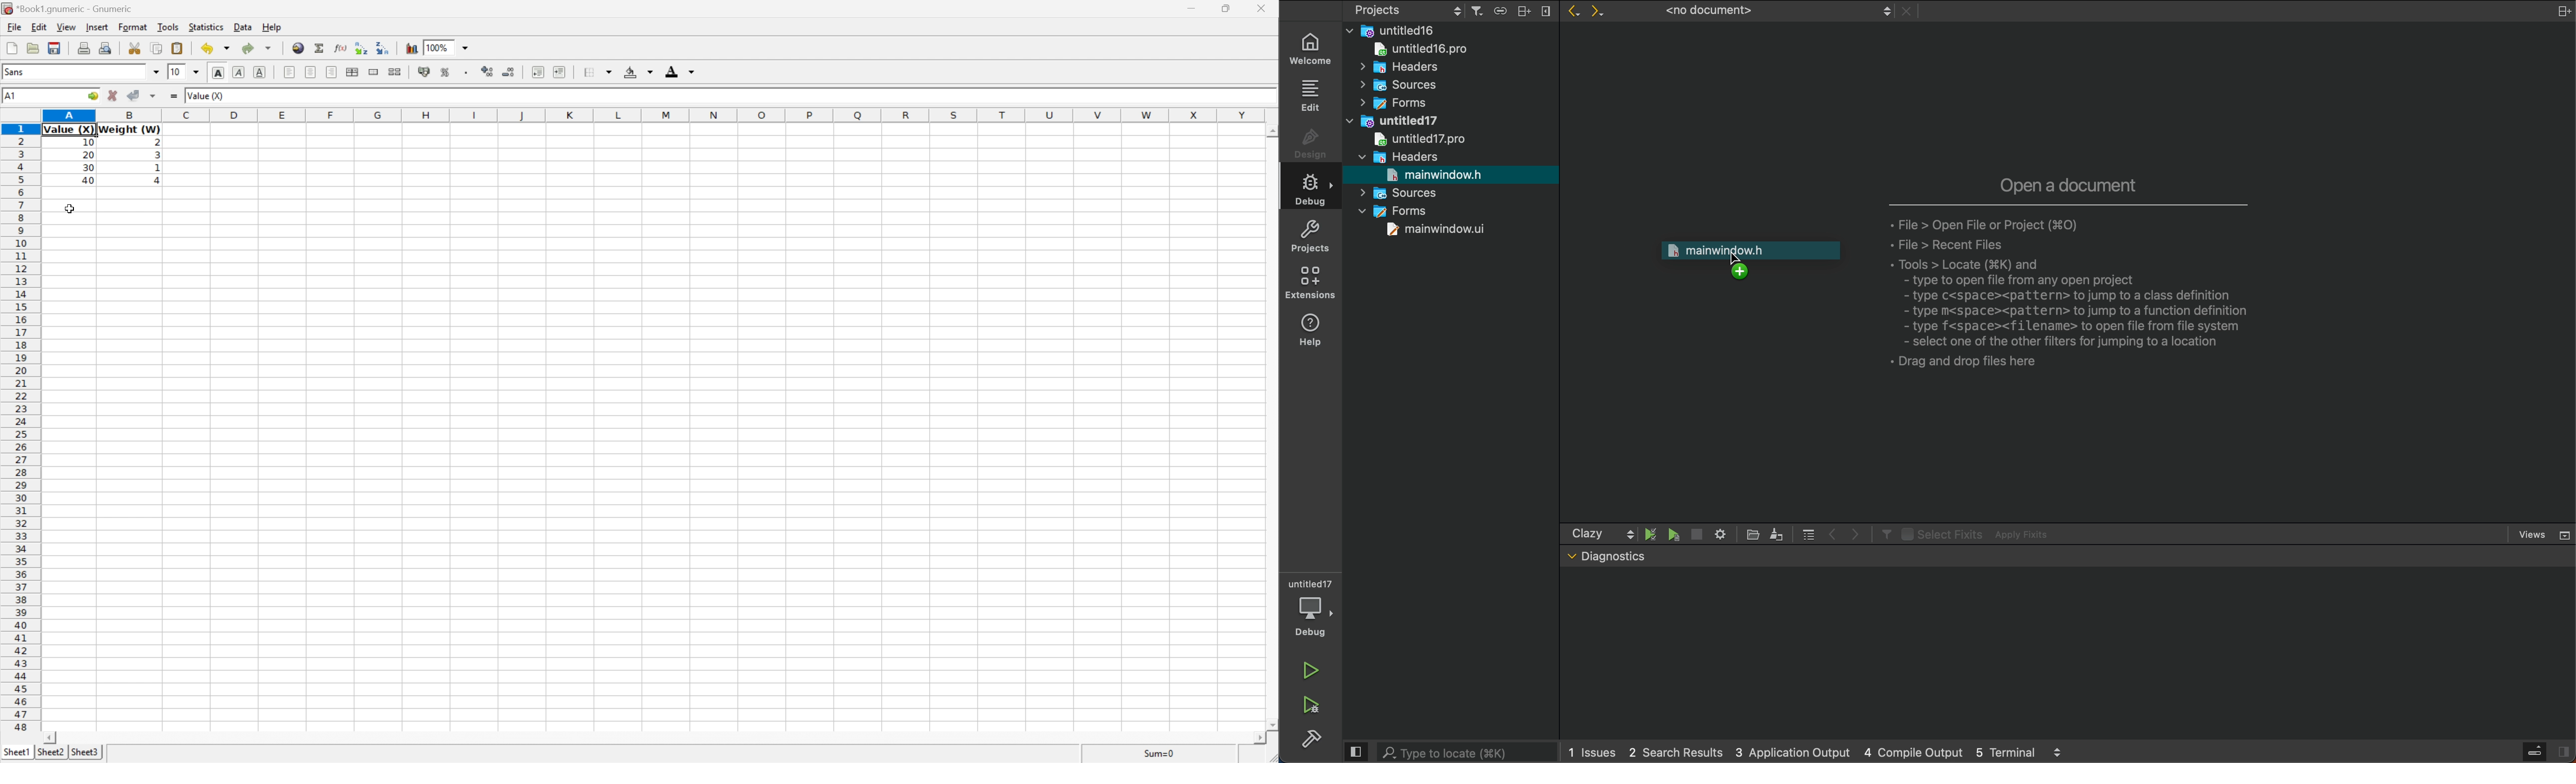  Describe the element at coordinates (19, 429) in the screenshot. I see `Row number` at that location.